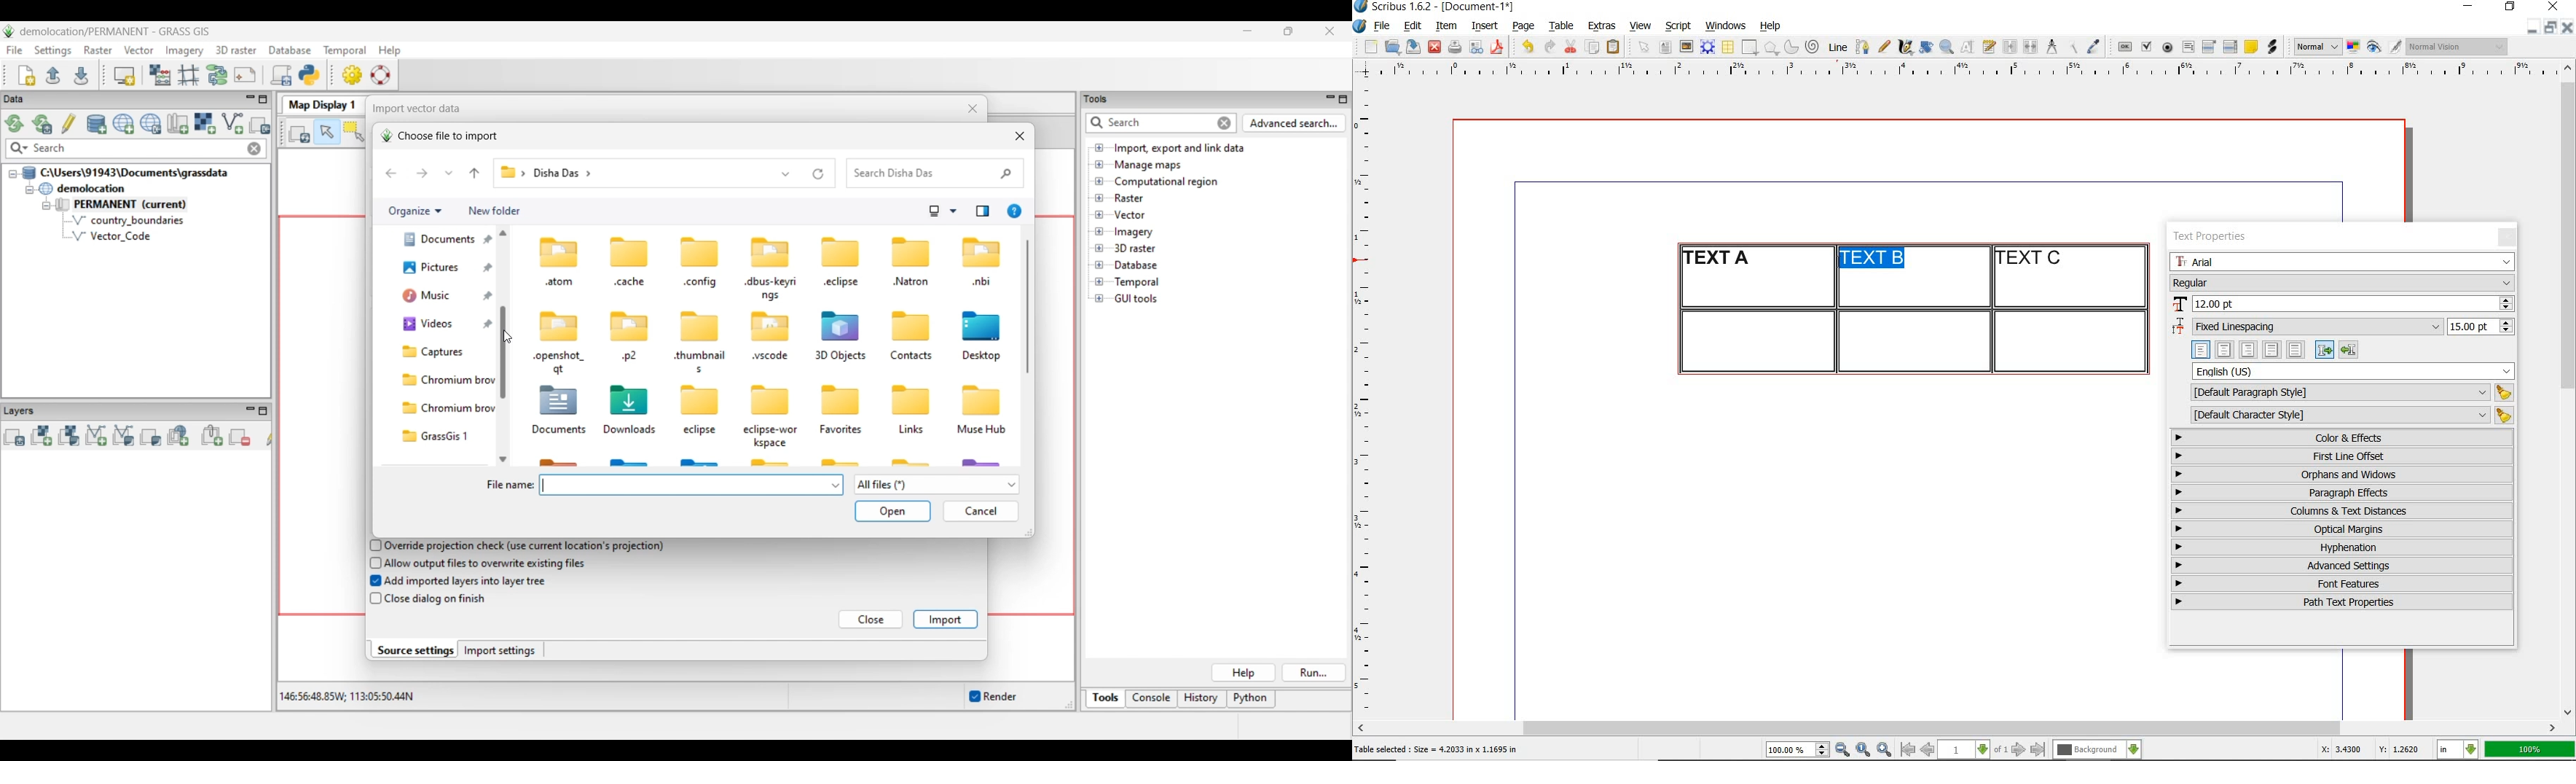 Image resolution: width=2576 pixels, height=784 pixels. Describe the element at coordinates (1527, 47) in the screenshot. I see `undo` at that location.